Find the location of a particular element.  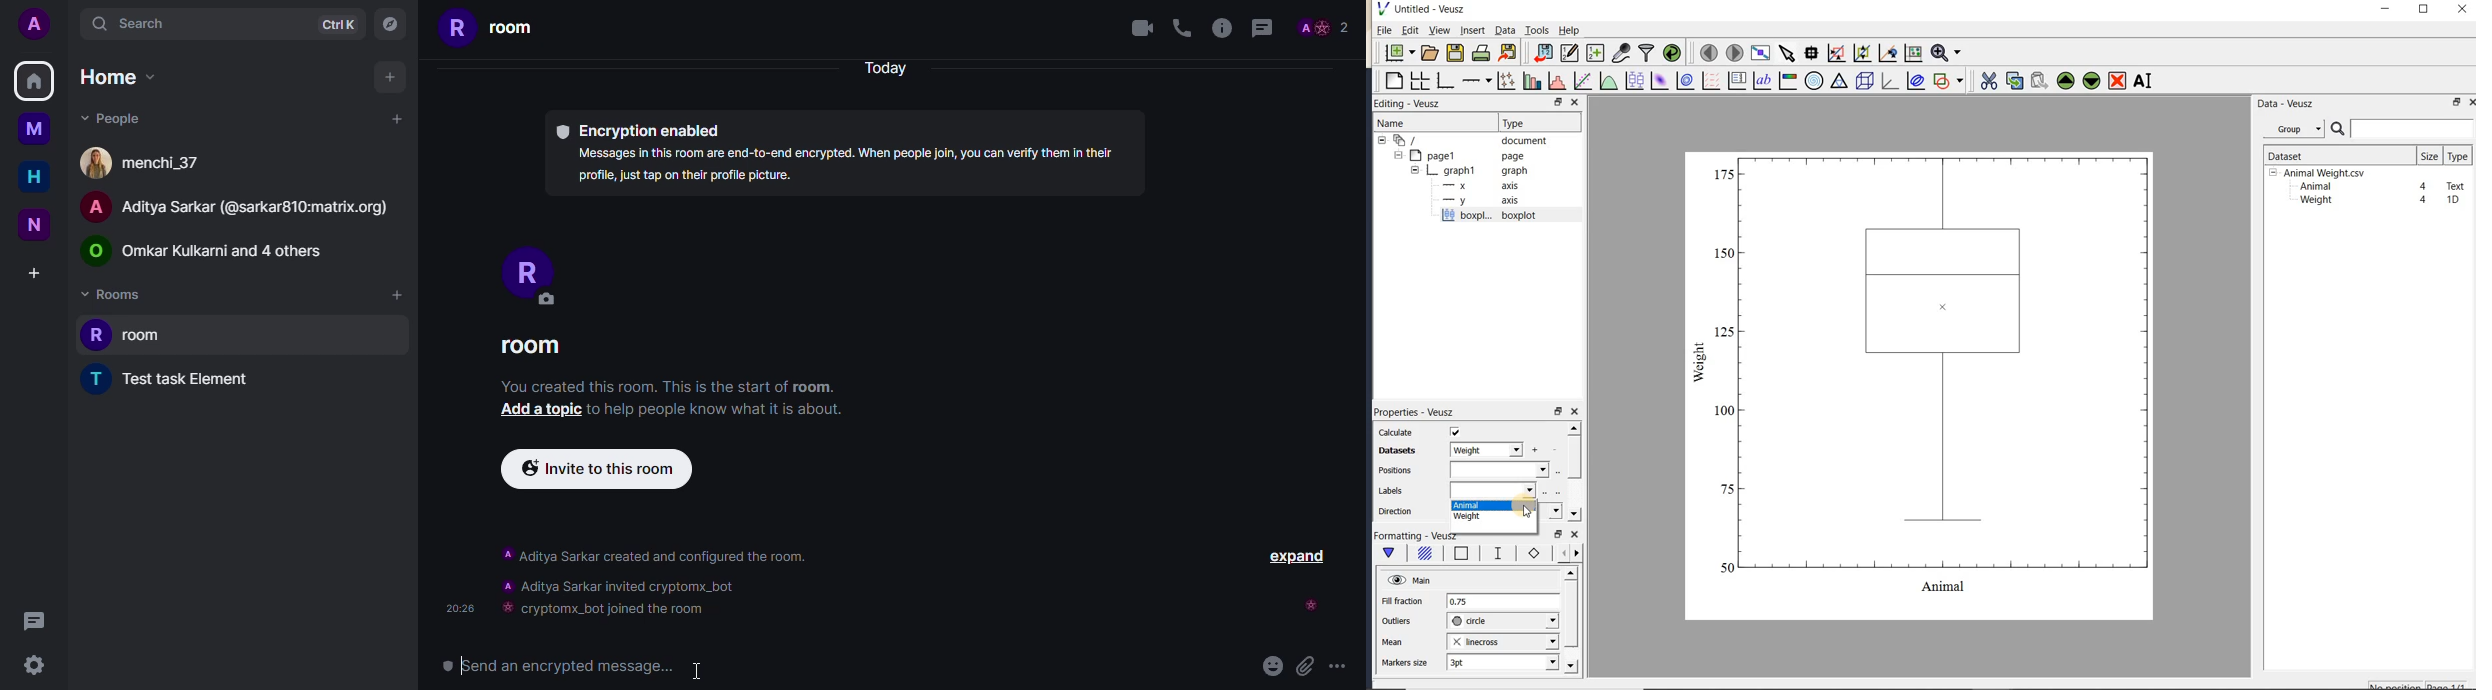

move to the next page is located at coordinates (1733, 52).